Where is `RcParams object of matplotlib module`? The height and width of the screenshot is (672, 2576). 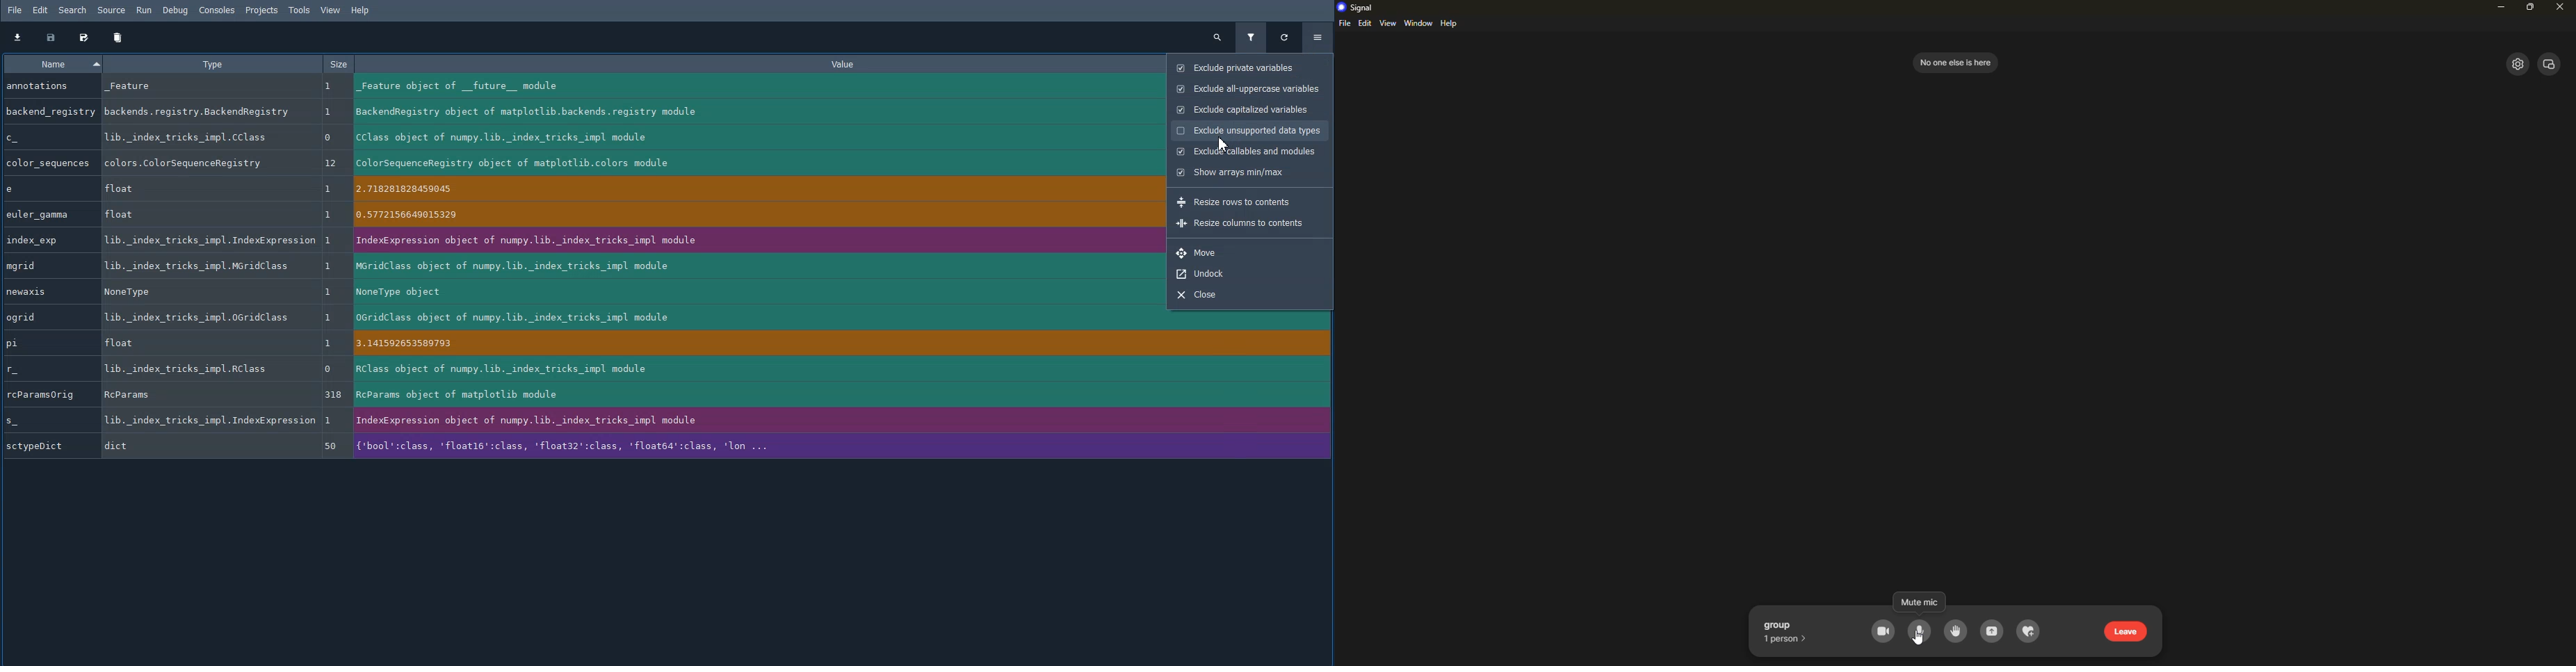 RcParams object of matplotlib module is located at coordinates (755, 395).